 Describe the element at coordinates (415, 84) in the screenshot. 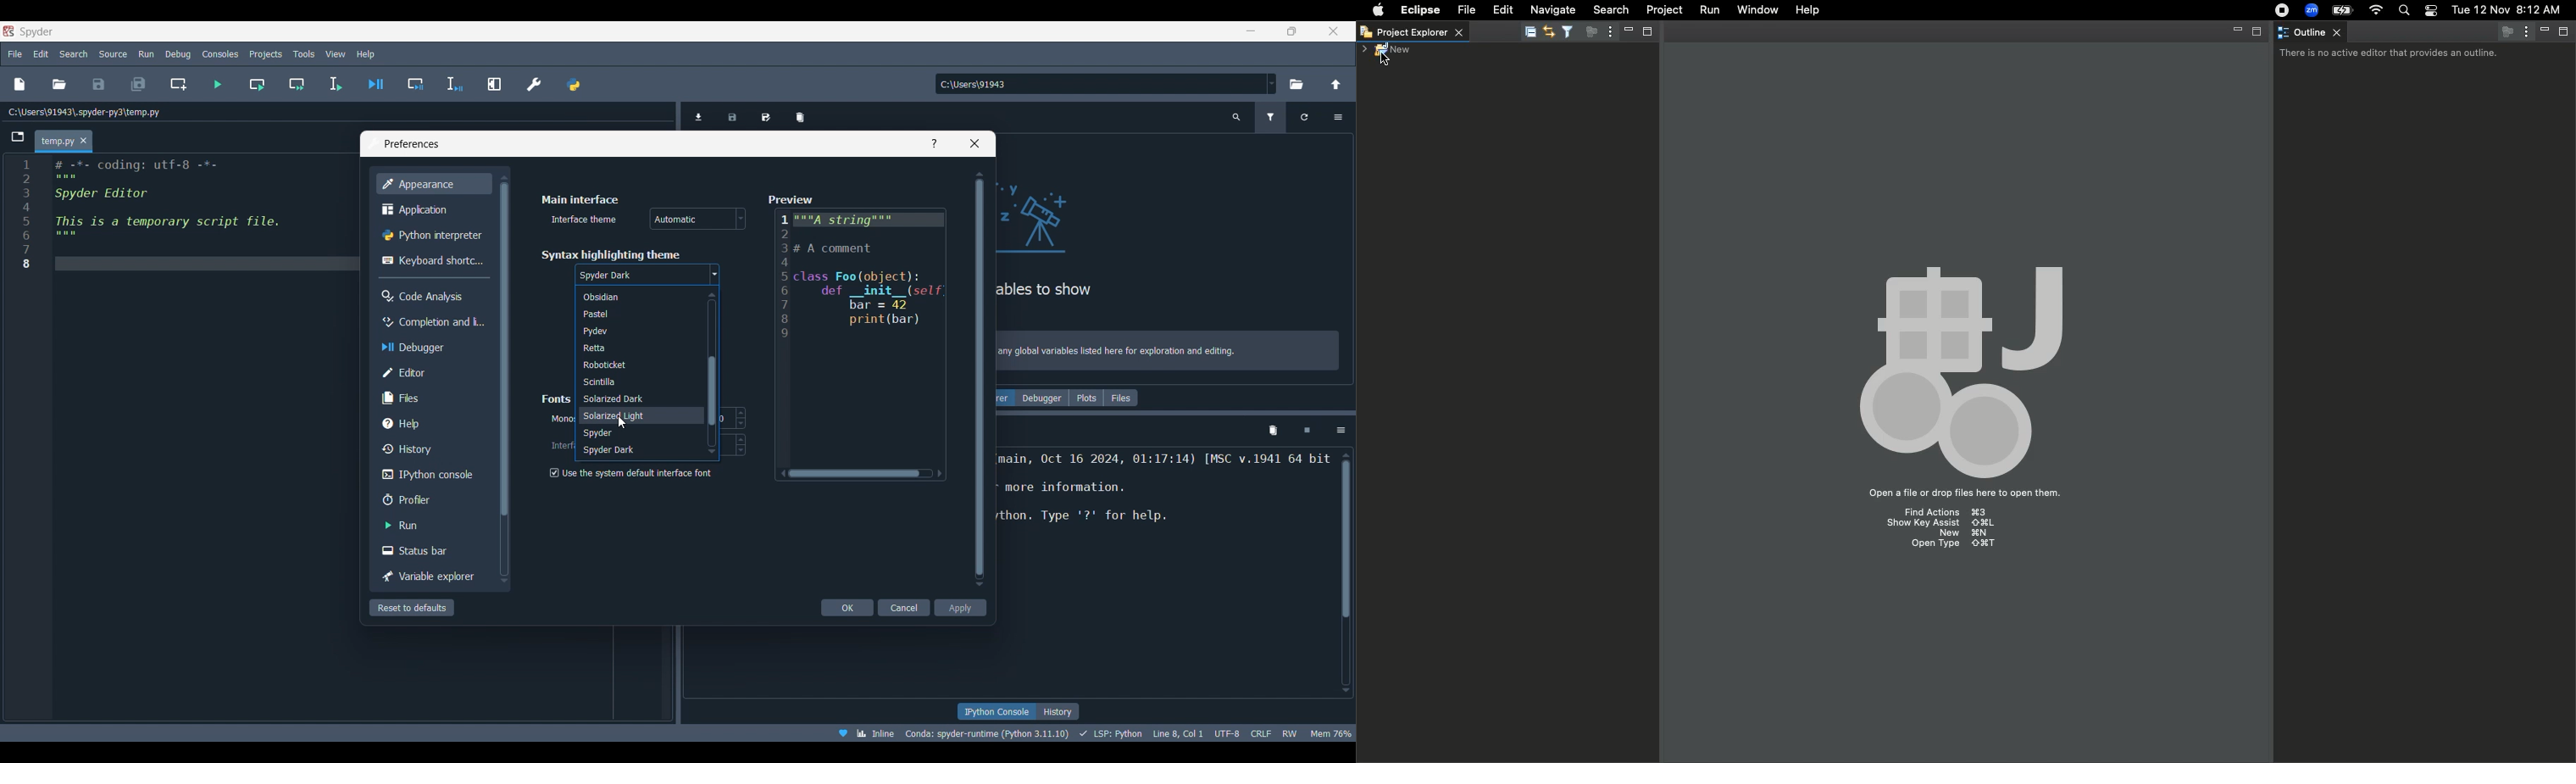

I see `Debug cell` at that location.